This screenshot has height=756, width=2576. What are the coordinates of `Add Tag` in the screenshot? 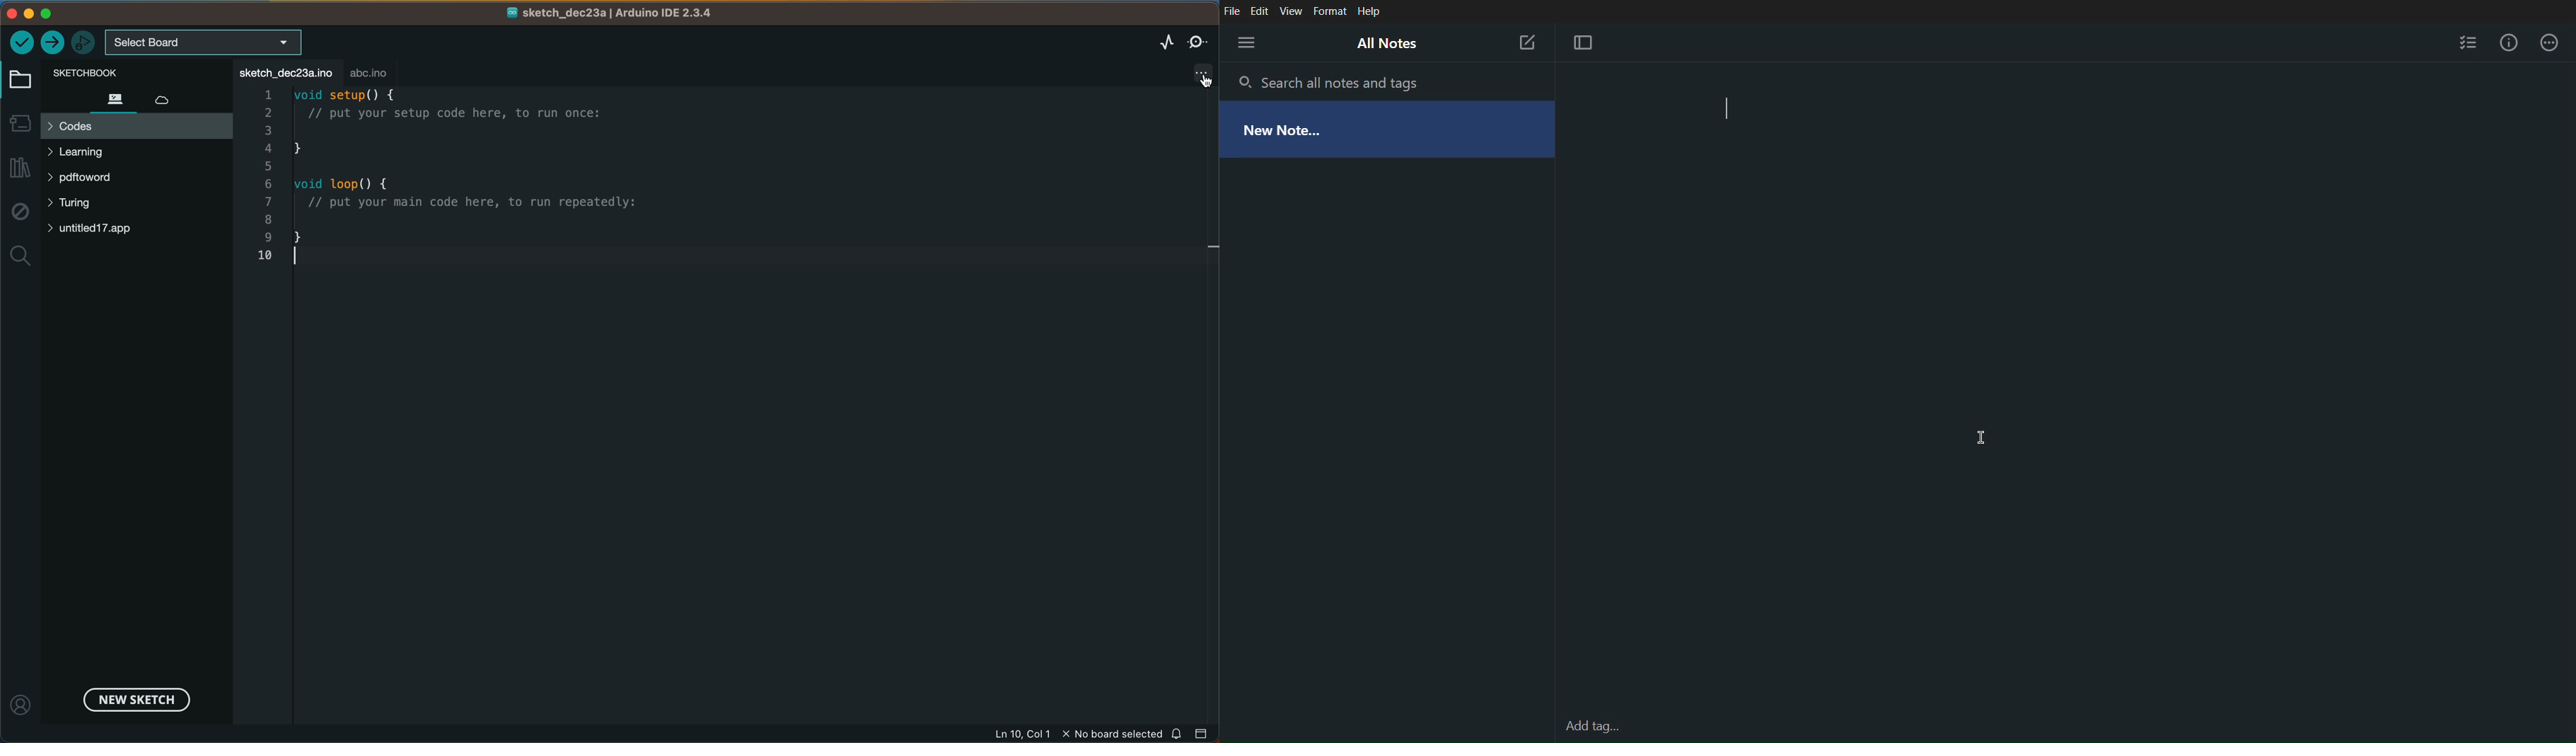 It's located at (1591, 727).